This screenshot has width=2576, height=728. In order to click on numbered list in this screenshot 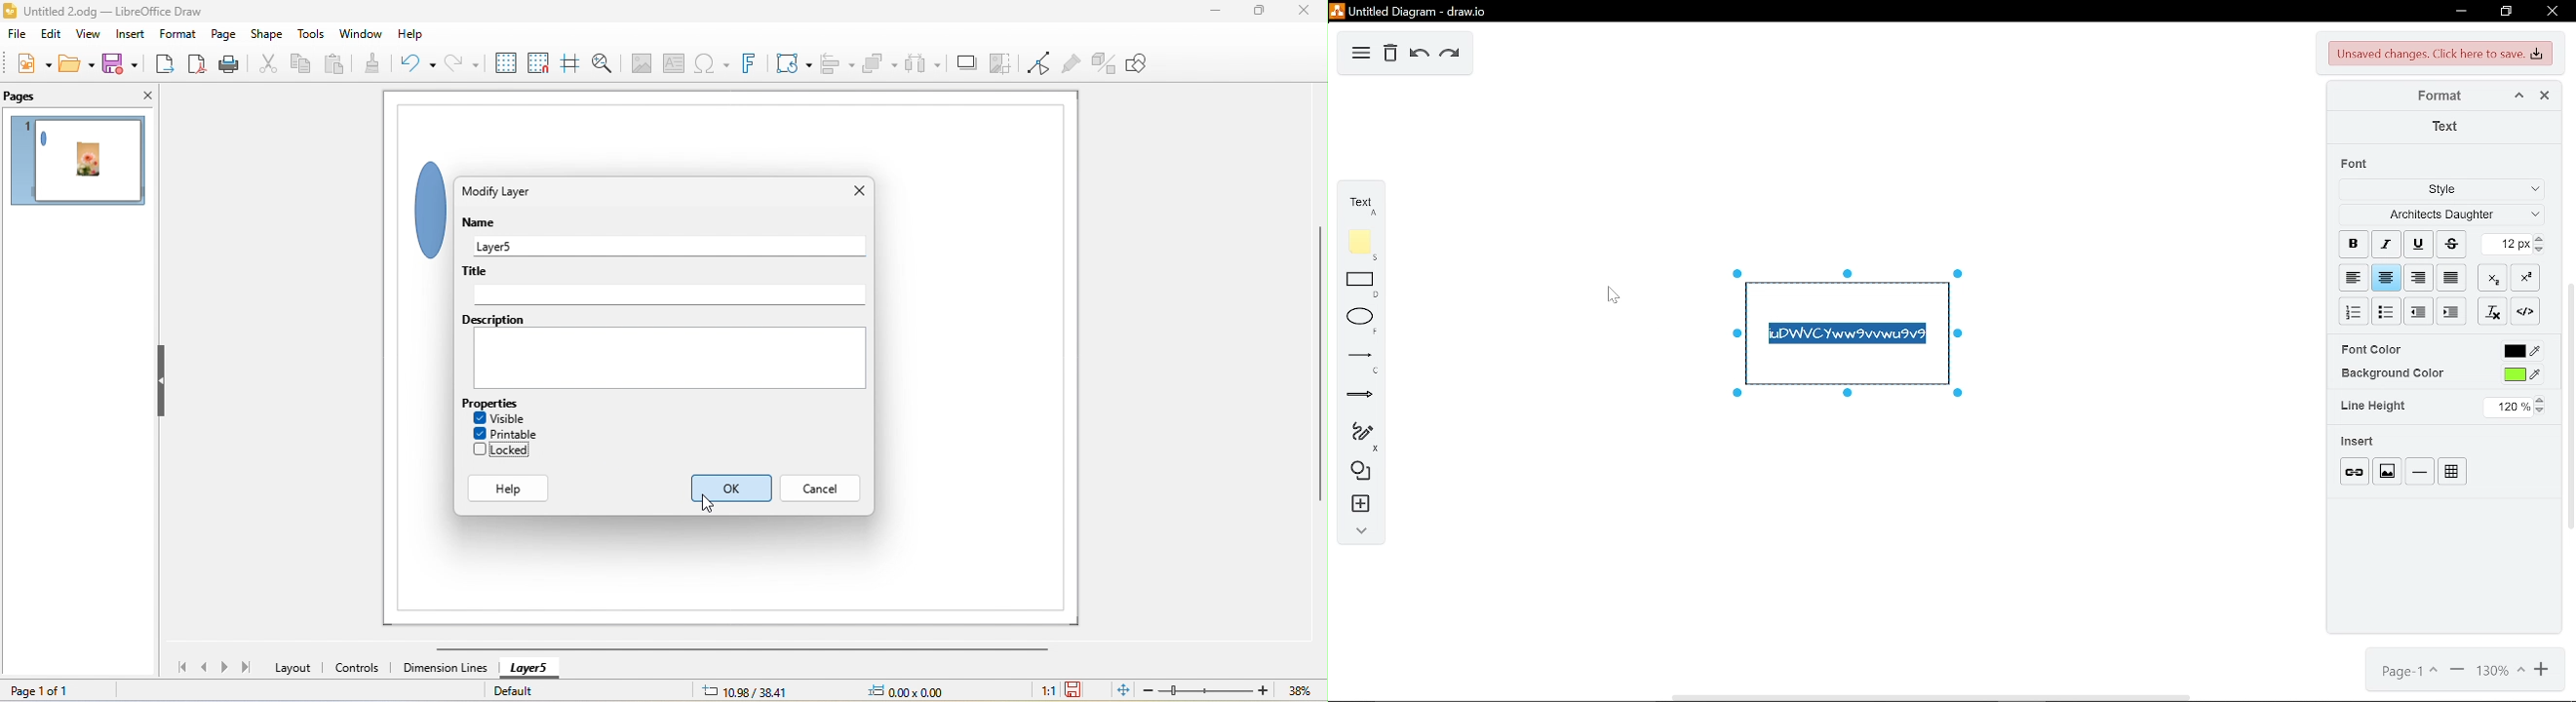, I will do `click(2354, 311)`.